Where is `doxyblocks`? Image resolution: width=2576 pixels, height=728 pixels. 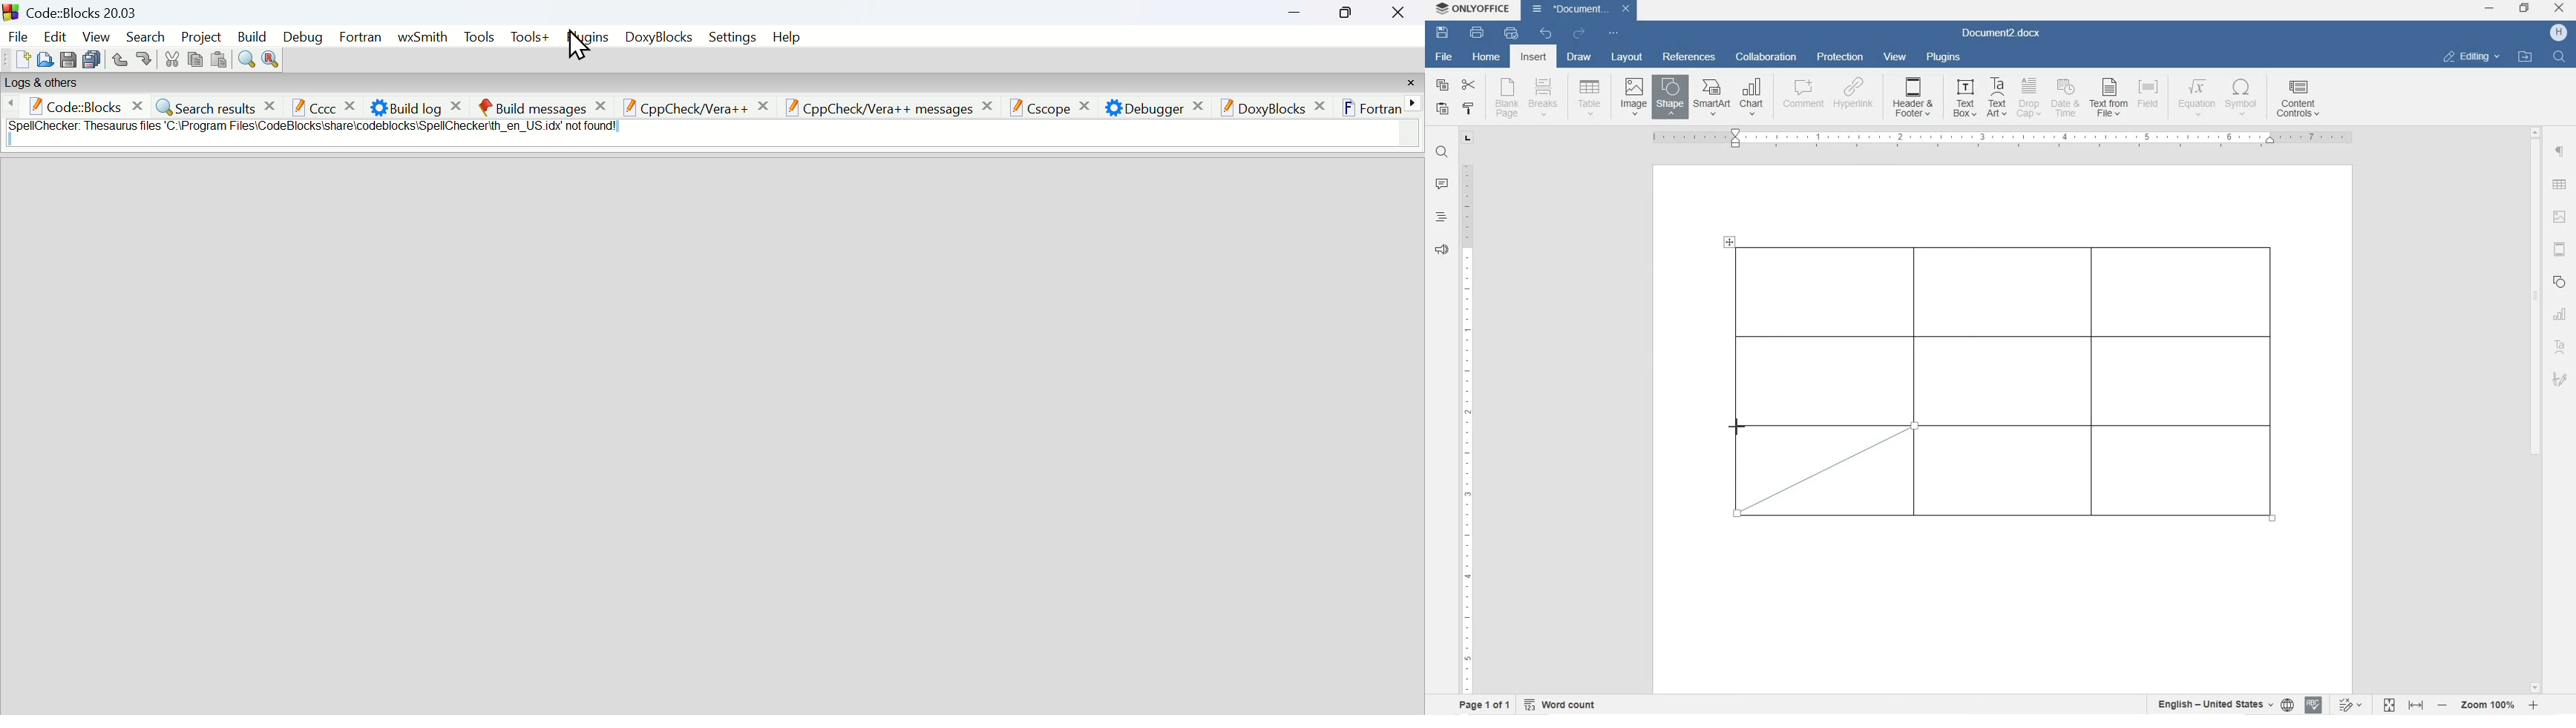 doxyblocks is located at coordinates (1276, 106).